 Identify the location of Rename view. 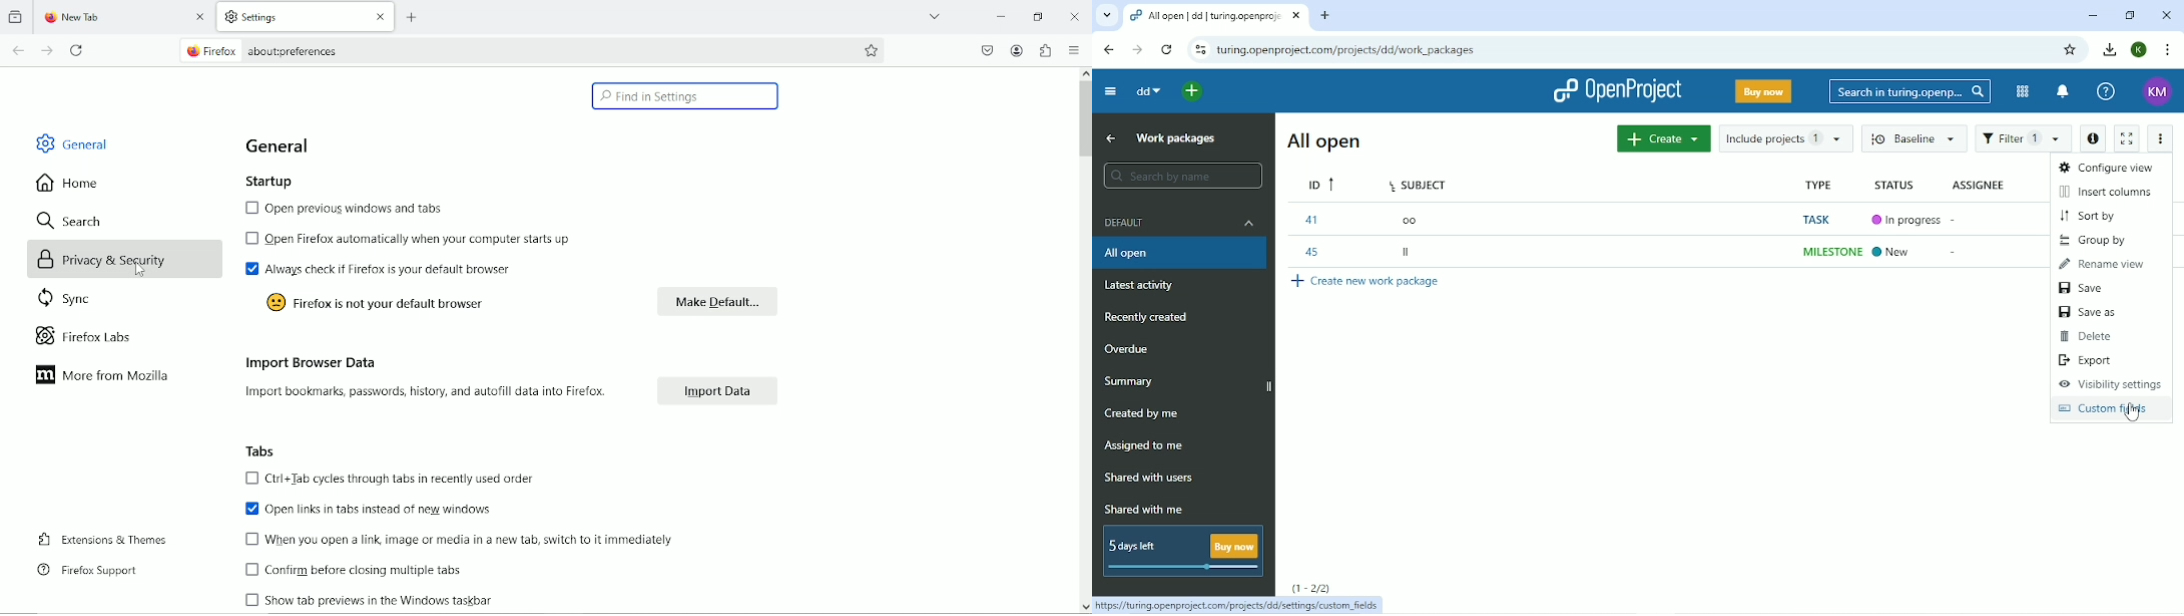
(2103, 265).